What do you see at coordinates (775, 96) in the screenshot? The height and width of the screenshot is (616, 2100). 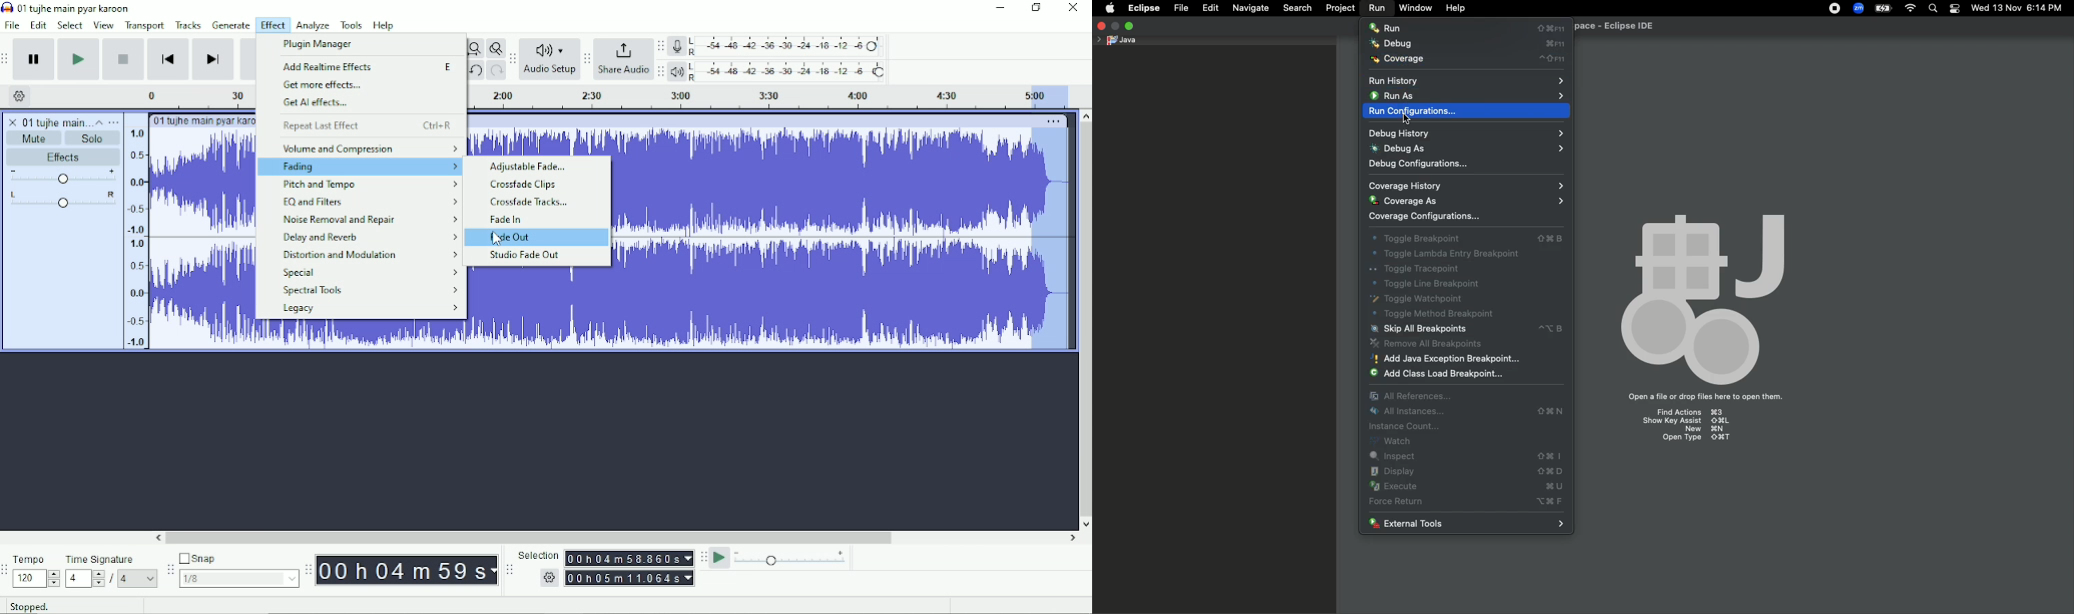 I see `Timeline` at bounding box center [775, 96].